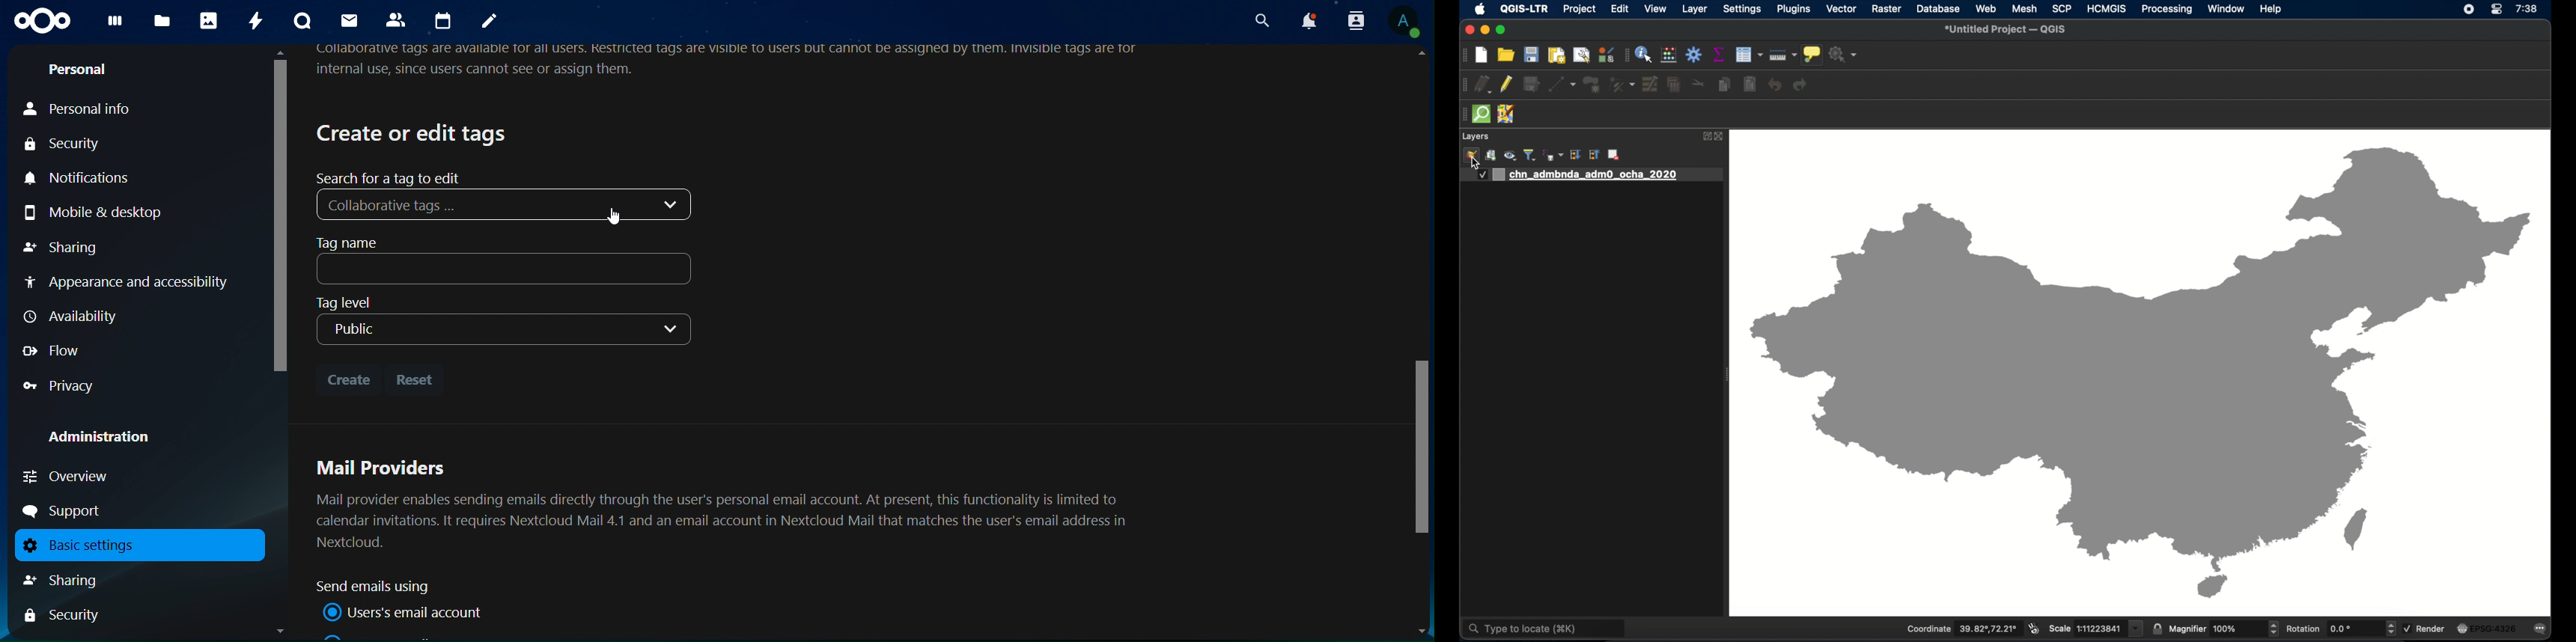 This screenshot has height=644, width=2576. I want to click on Security, so click(63, 617).